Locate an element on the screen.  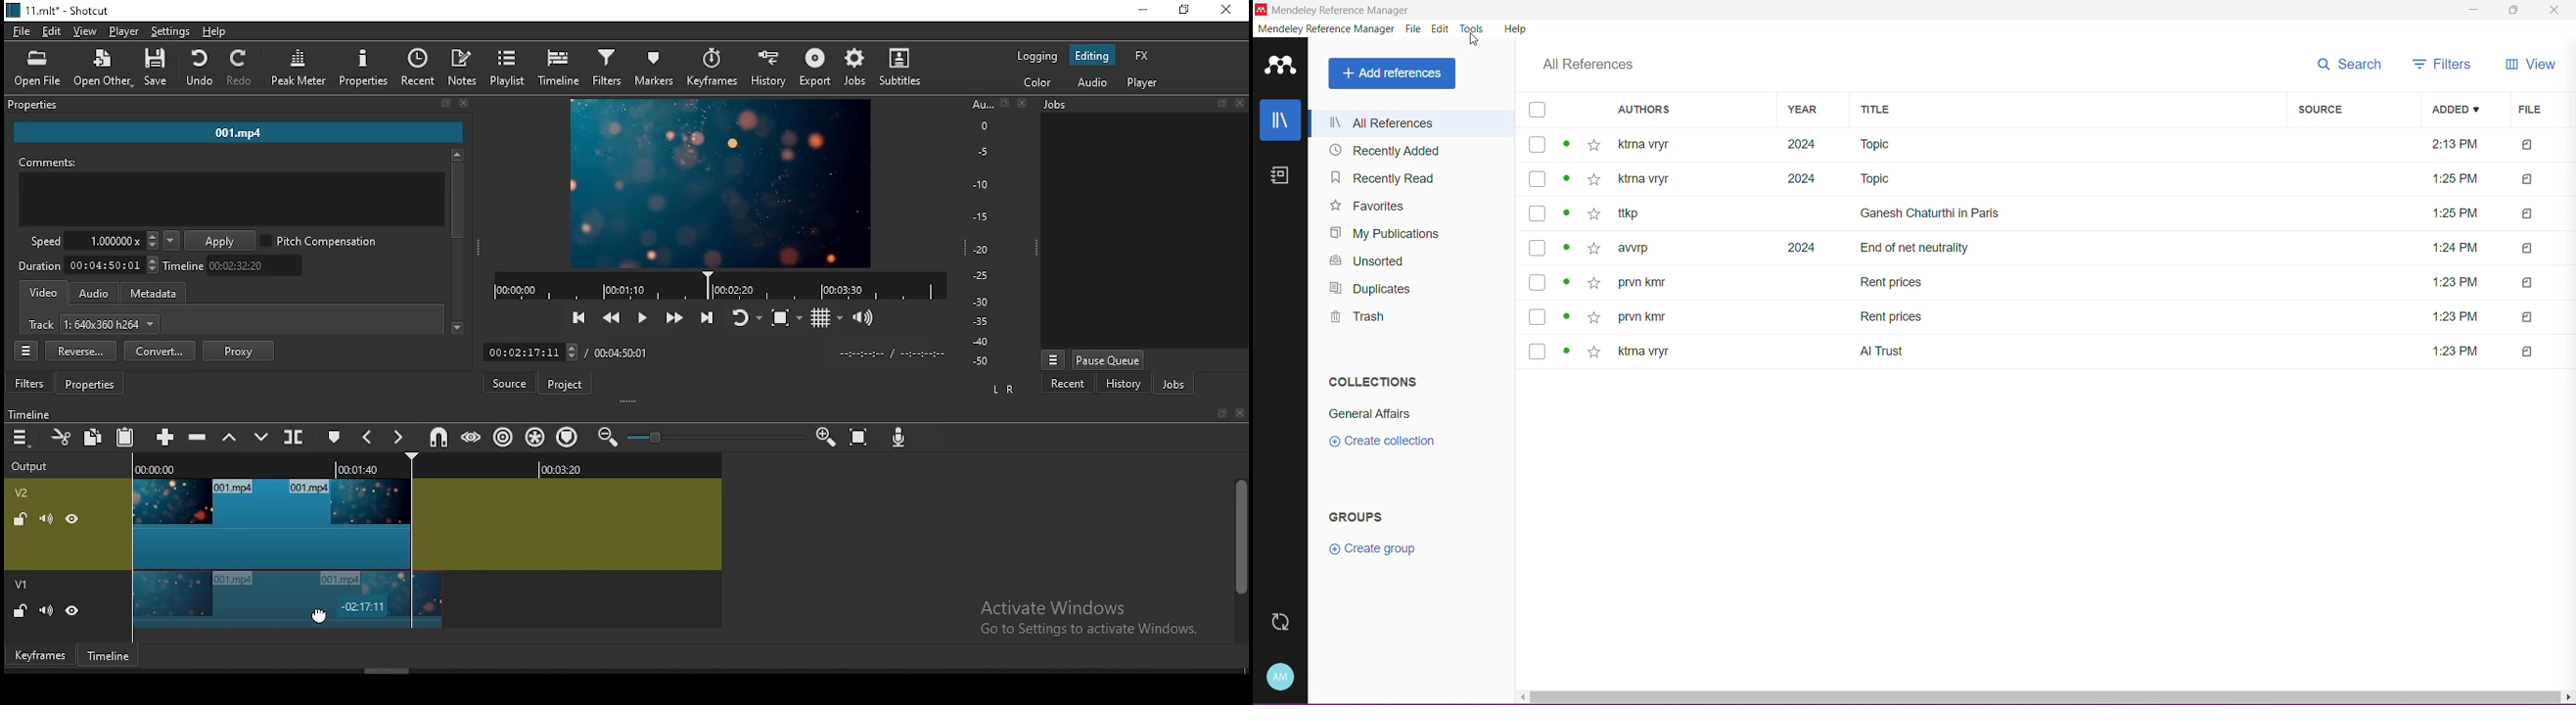
Source is located at coordinates (2358, 110).